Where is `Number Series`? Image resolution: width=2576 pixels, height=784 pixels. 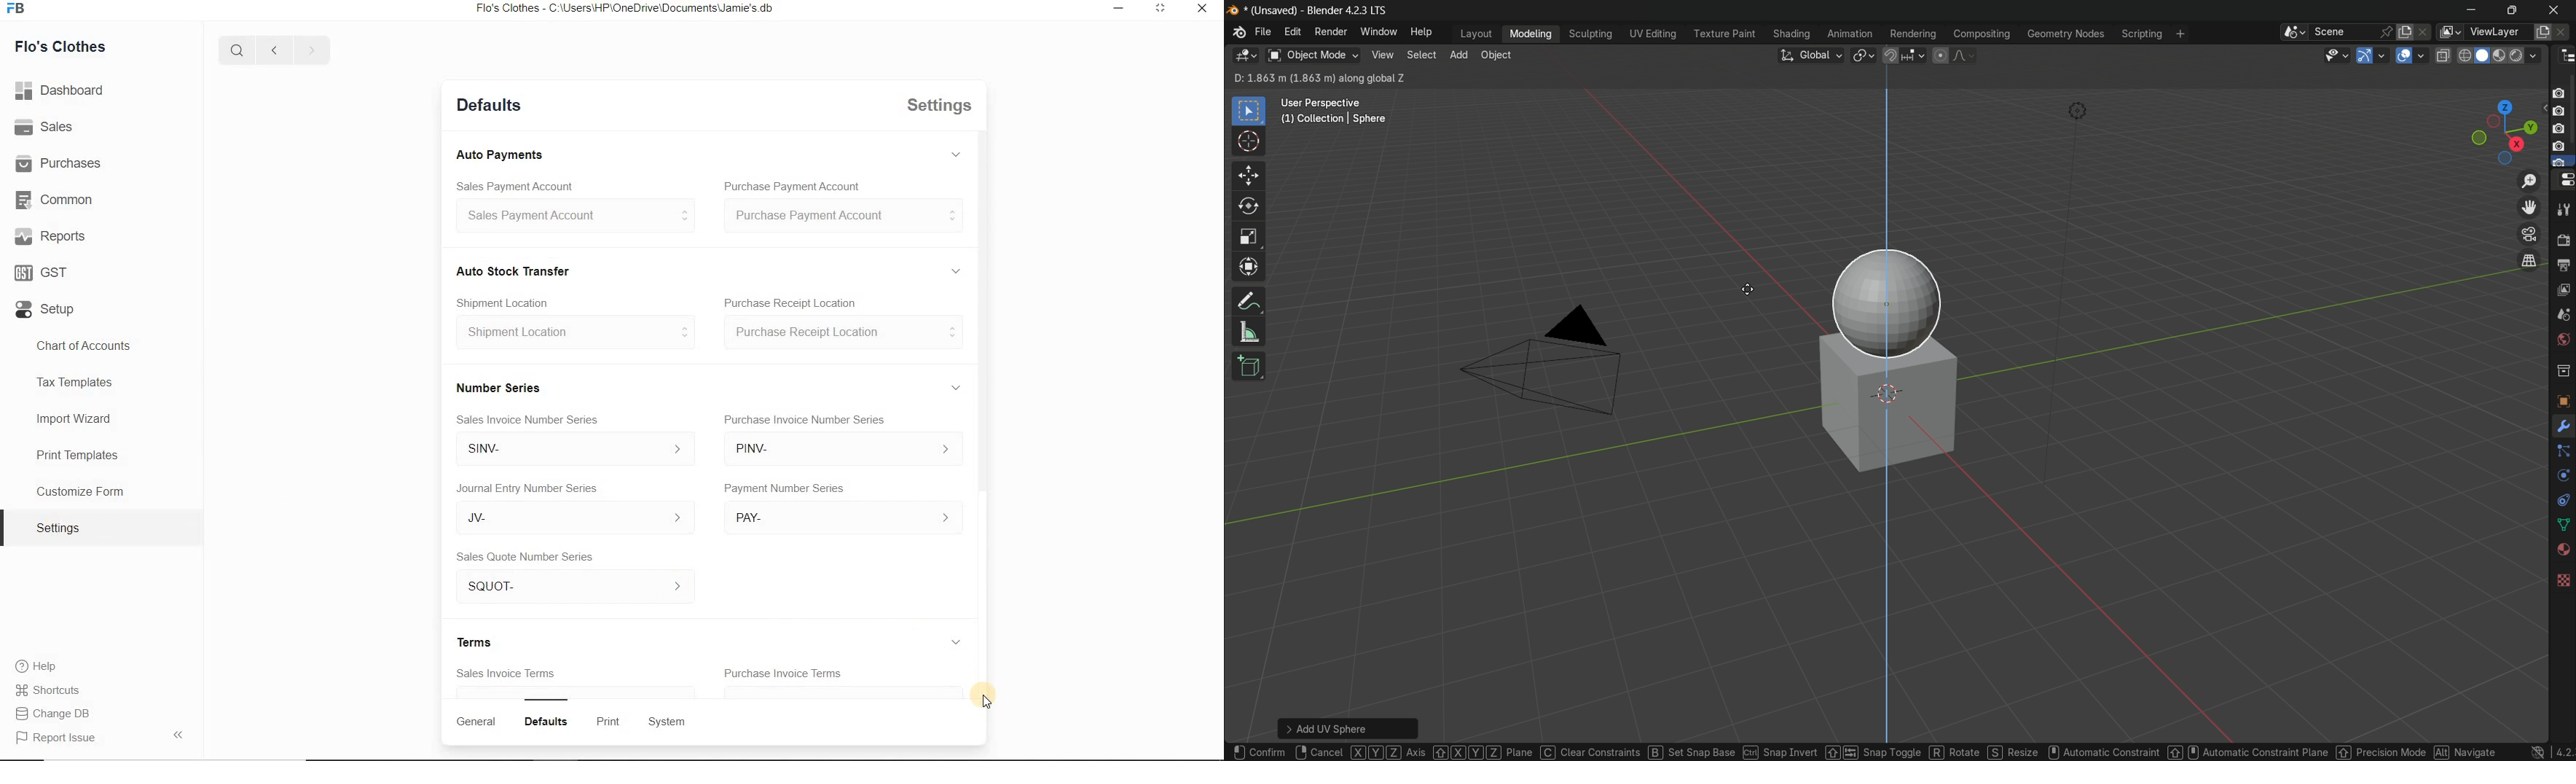 Number Series is located at coordinates (498, 387).